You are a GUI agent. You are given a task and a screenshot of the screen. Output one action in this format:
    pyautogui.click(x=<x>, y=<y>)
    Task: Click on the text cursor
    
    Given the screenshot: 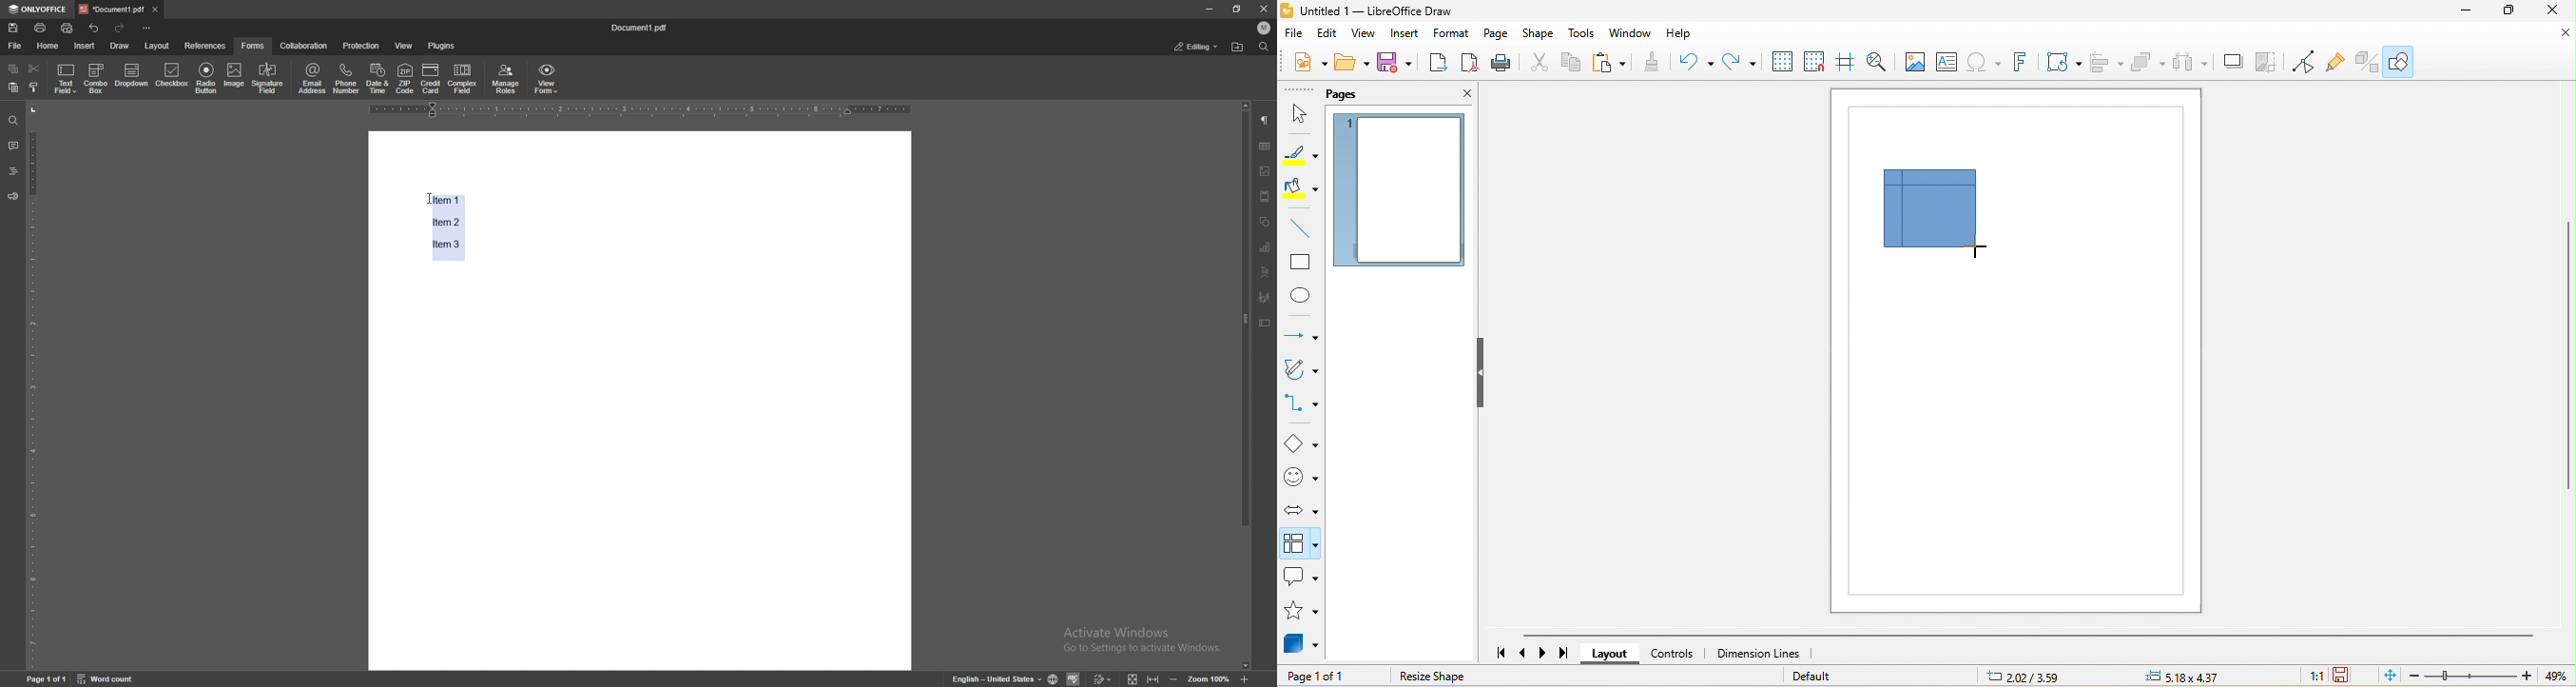 What is the action you would take?
    pyautogui.click(x=419, y=190)
    